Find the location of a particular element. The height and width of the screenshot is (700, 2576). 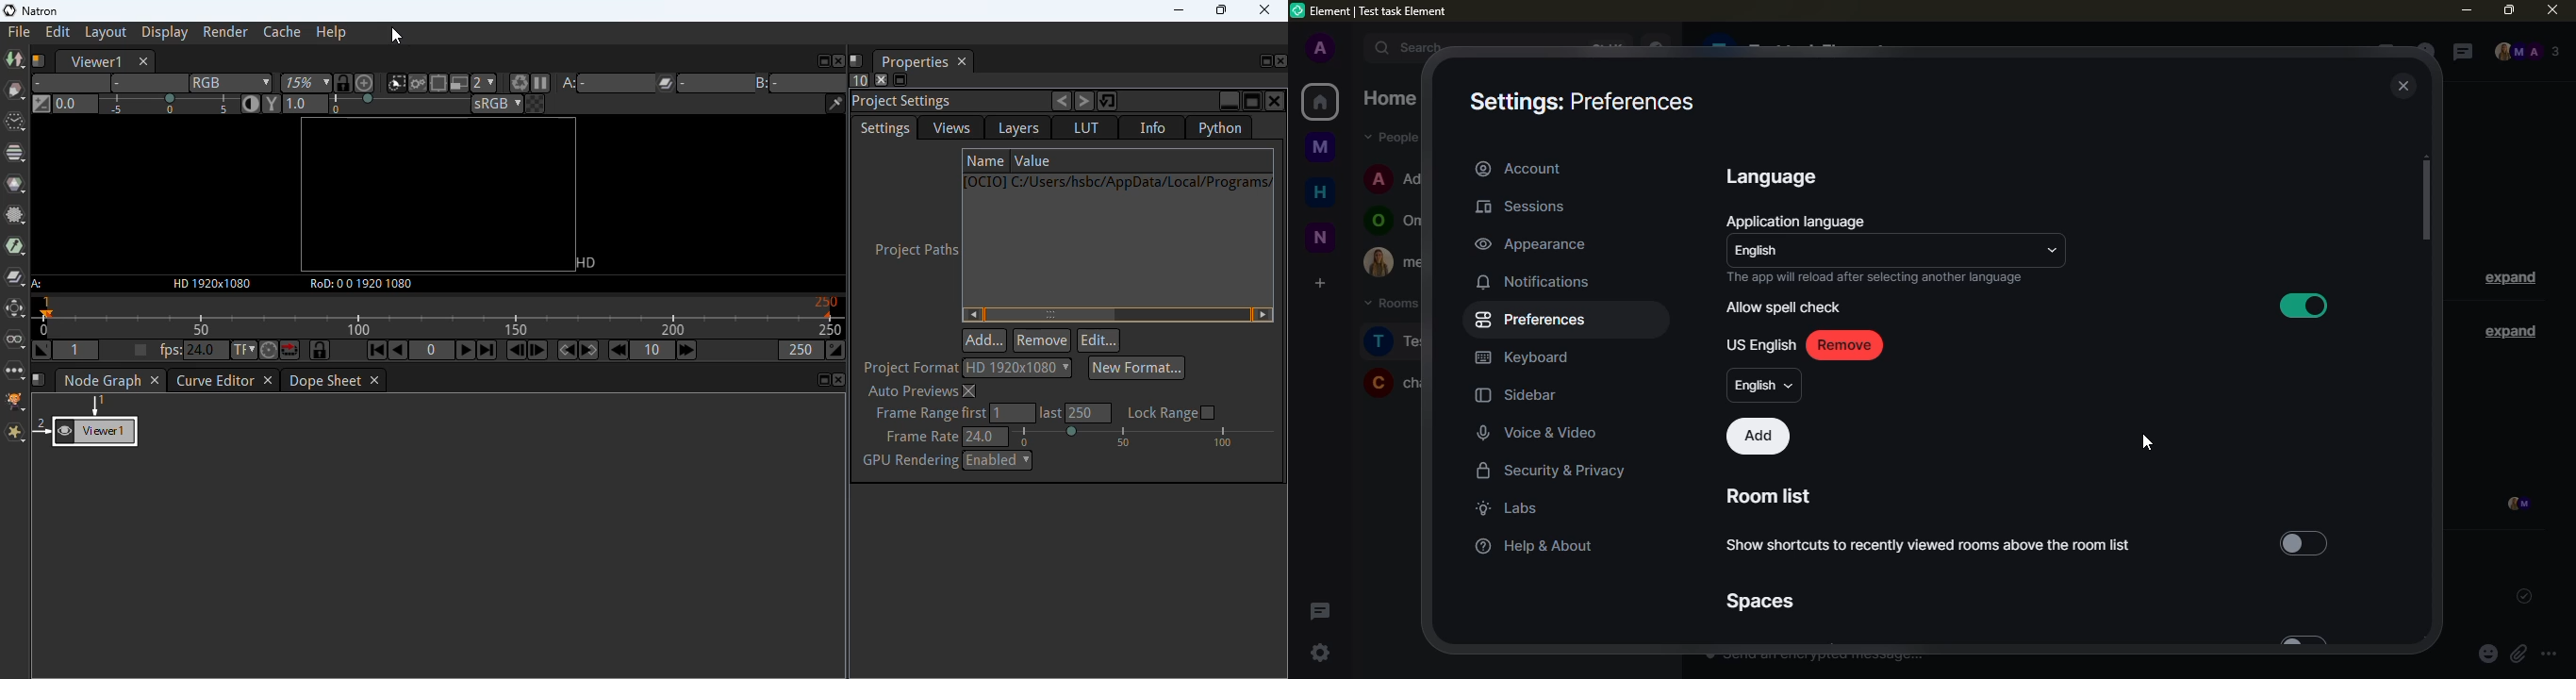

settings: preferences is located at coordinates (1579, 104).